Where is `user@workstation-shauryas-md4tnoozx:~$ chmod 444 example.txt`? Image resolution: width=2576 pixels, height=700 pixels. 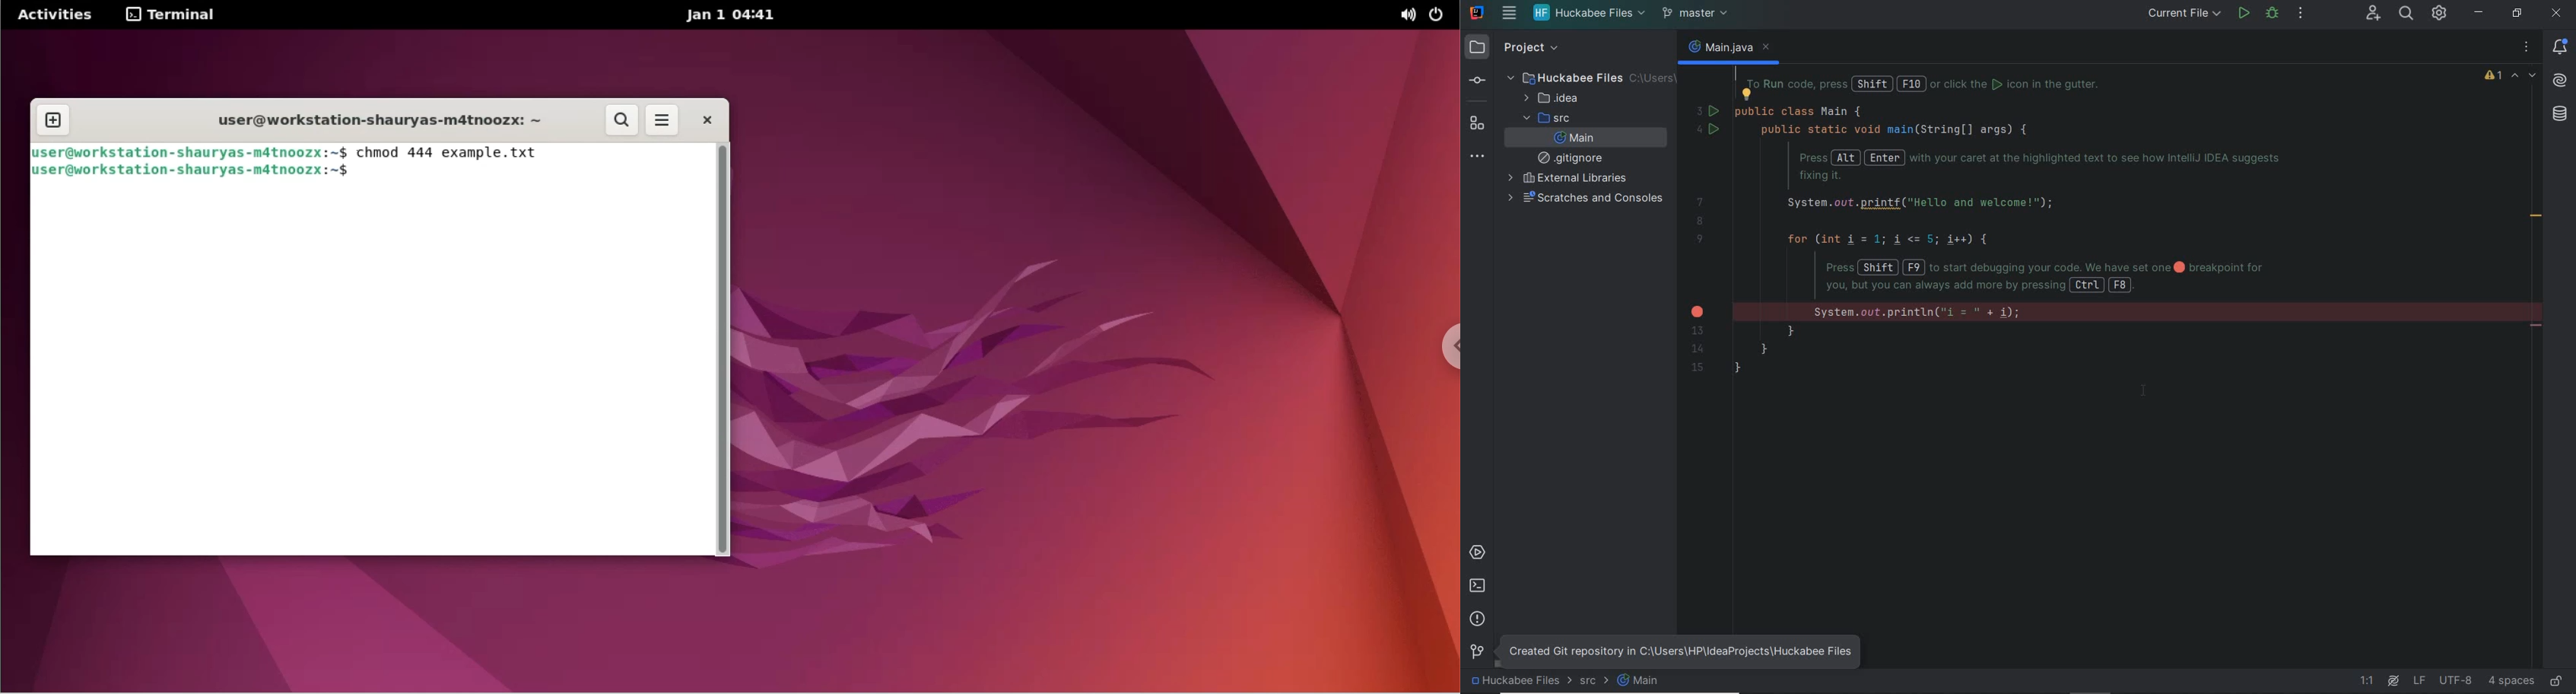
user@workstation-shauryas-md4tnoozx:~$ chmod 444 example.txt is located at coordinates (283, 152).